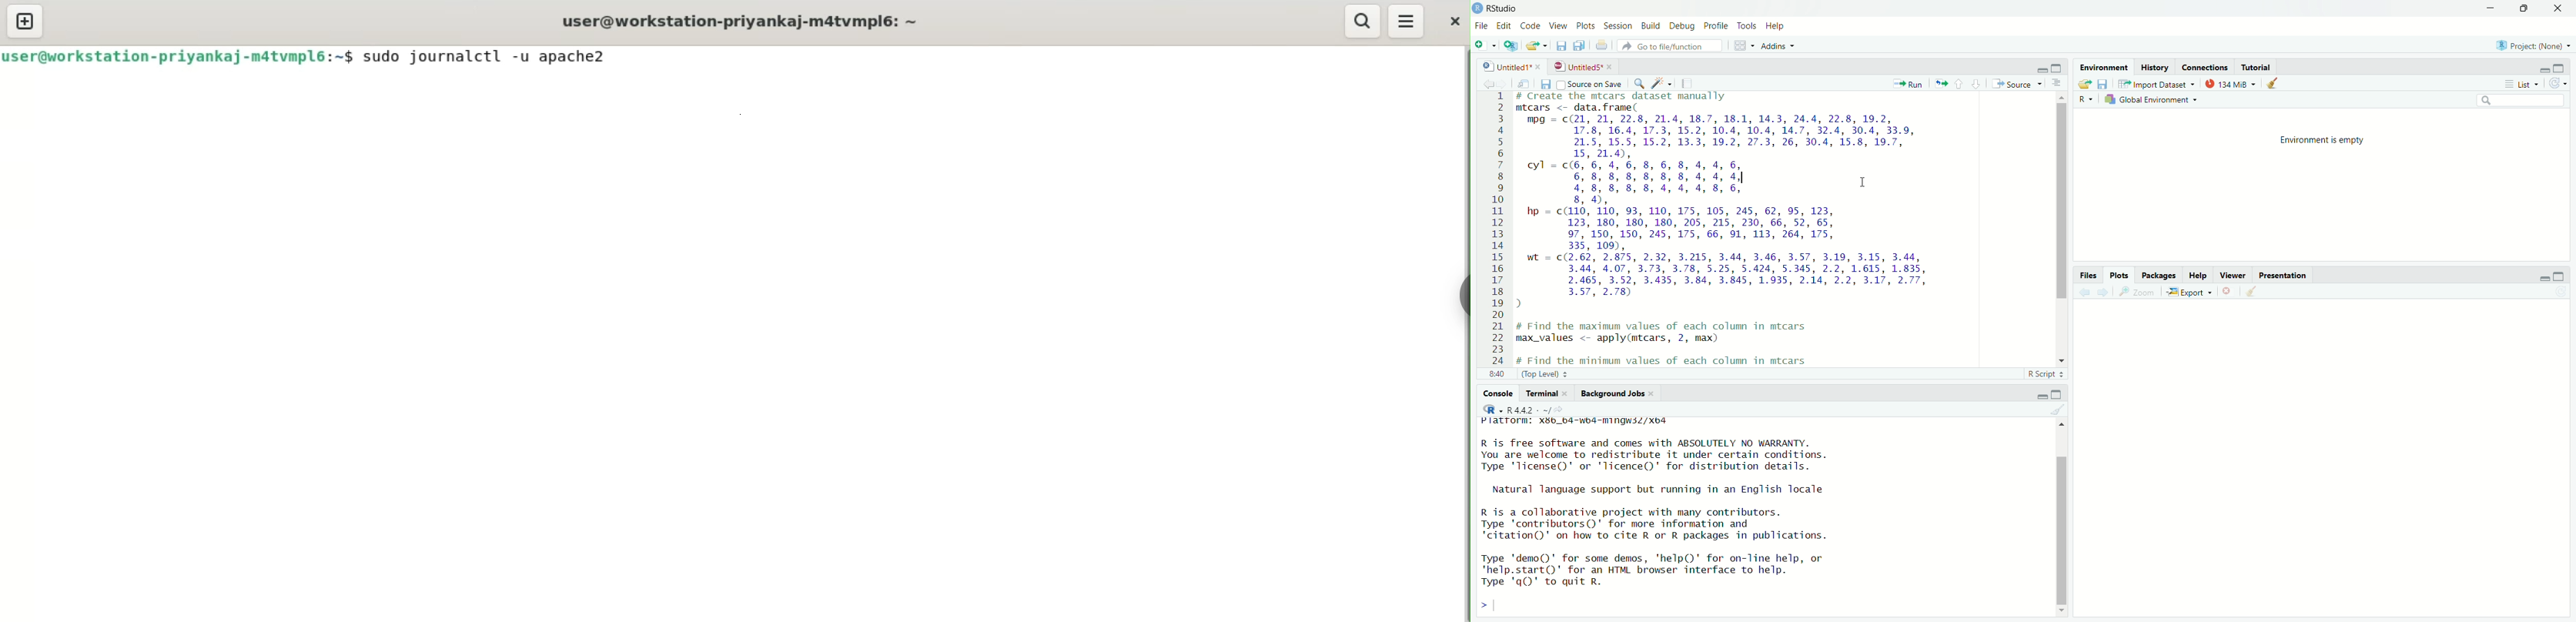 This screenshot has width=2576, height=644. What do you see at coordinates (1666, 46) in the screenshot?
I see `$ Go to file/function` at bounding box center [1666, 46].